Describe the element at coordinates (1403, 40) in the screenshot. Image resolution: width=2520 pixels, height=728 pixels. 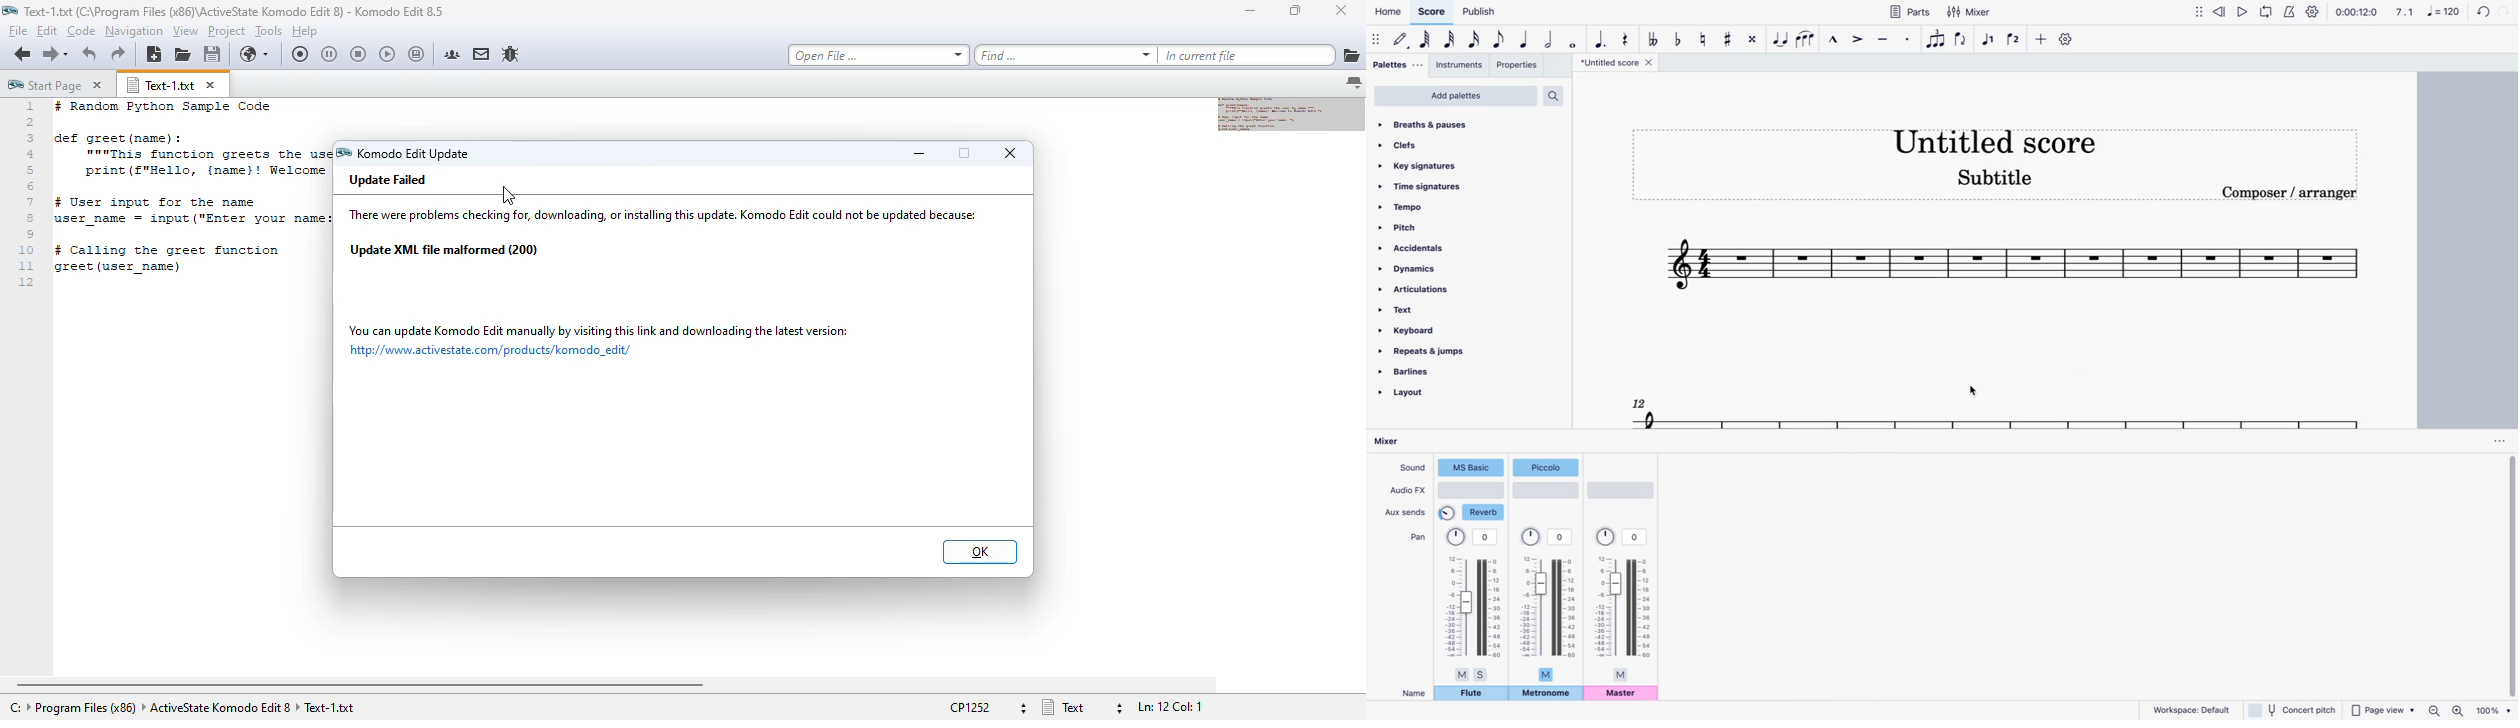
I see `default` at that location.